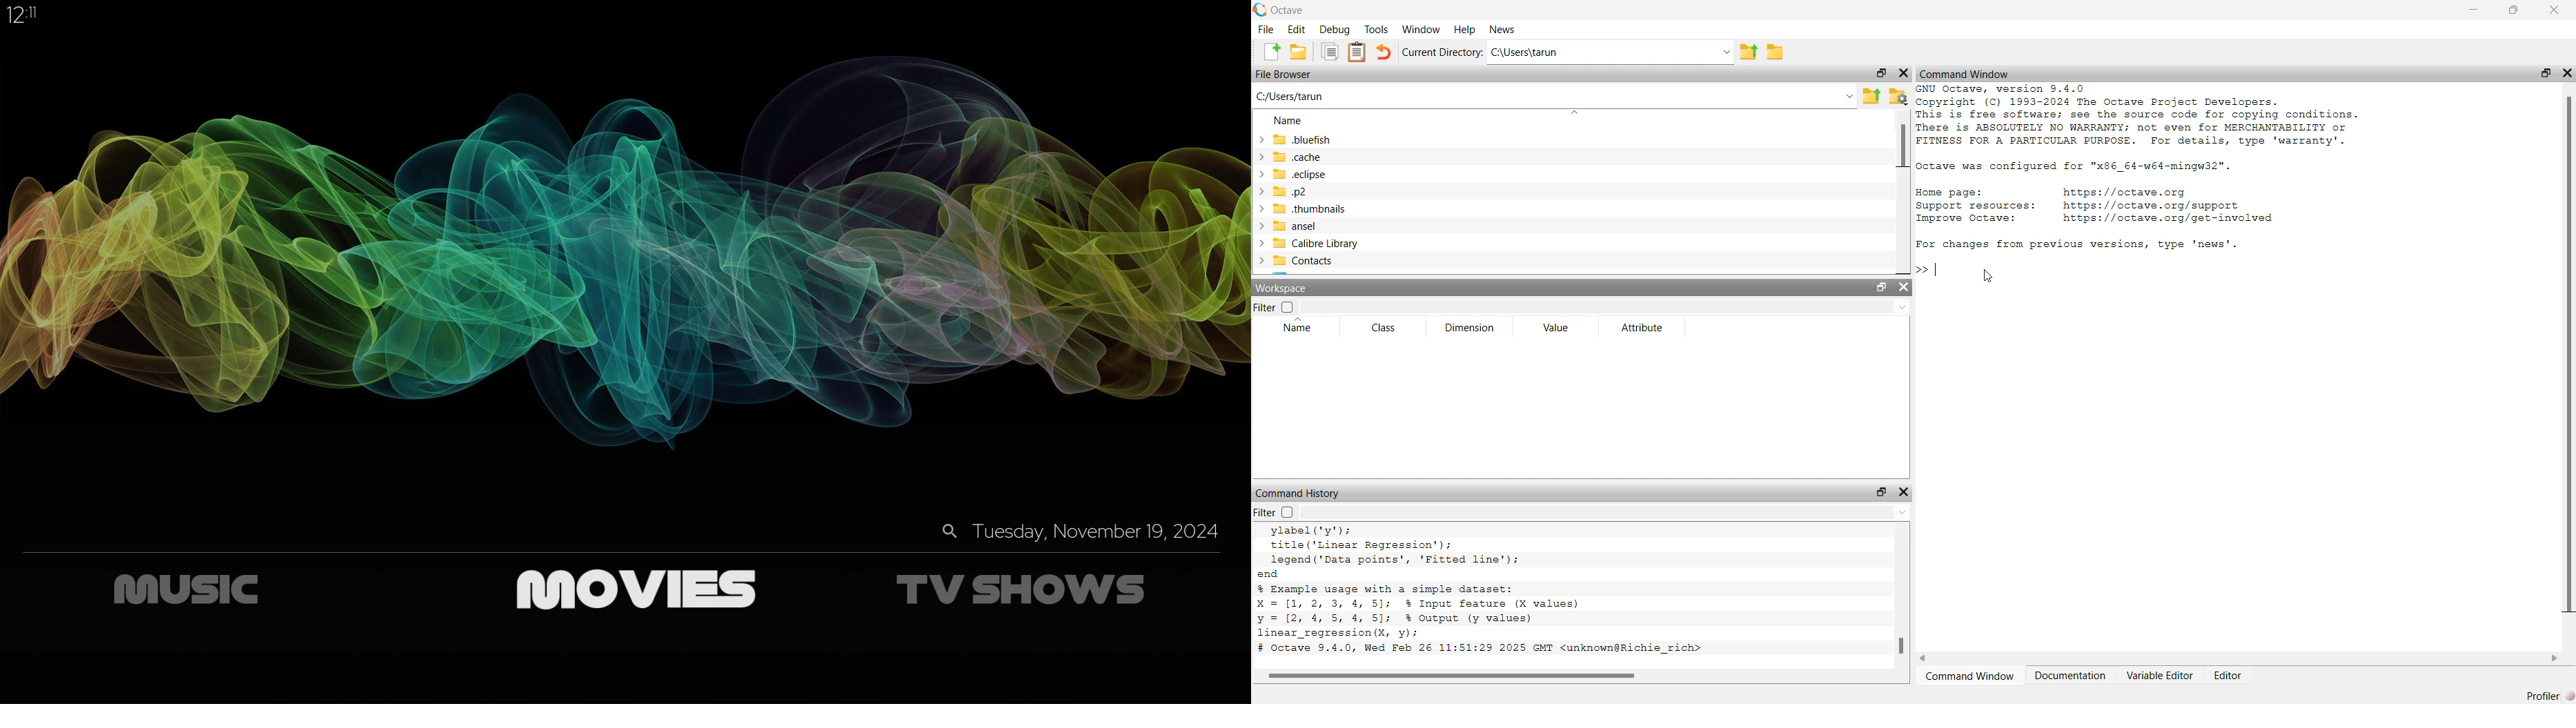 The image size is (2576, 728). Describe the element at coordinates (1022, 591) in the screenshot. I see `tv shows` at that location.